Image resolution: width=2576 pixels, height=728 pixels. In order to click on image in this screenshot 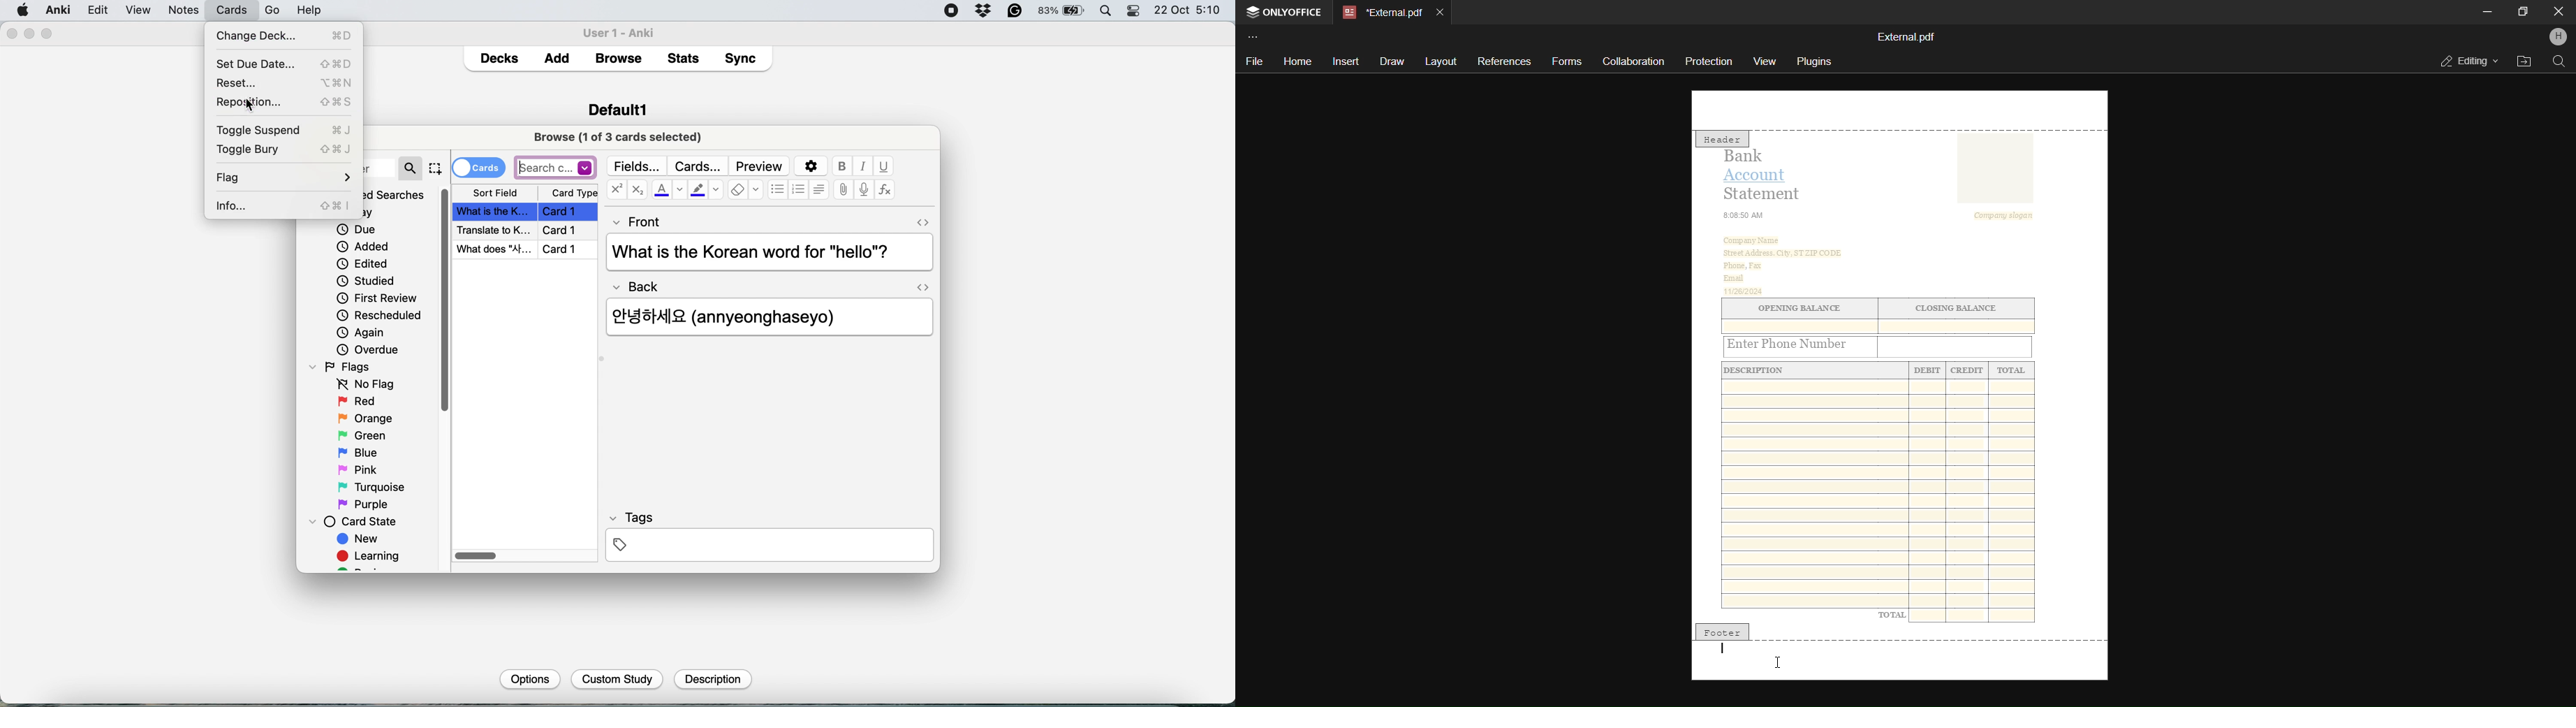, I will do `click(1994, 169)`.